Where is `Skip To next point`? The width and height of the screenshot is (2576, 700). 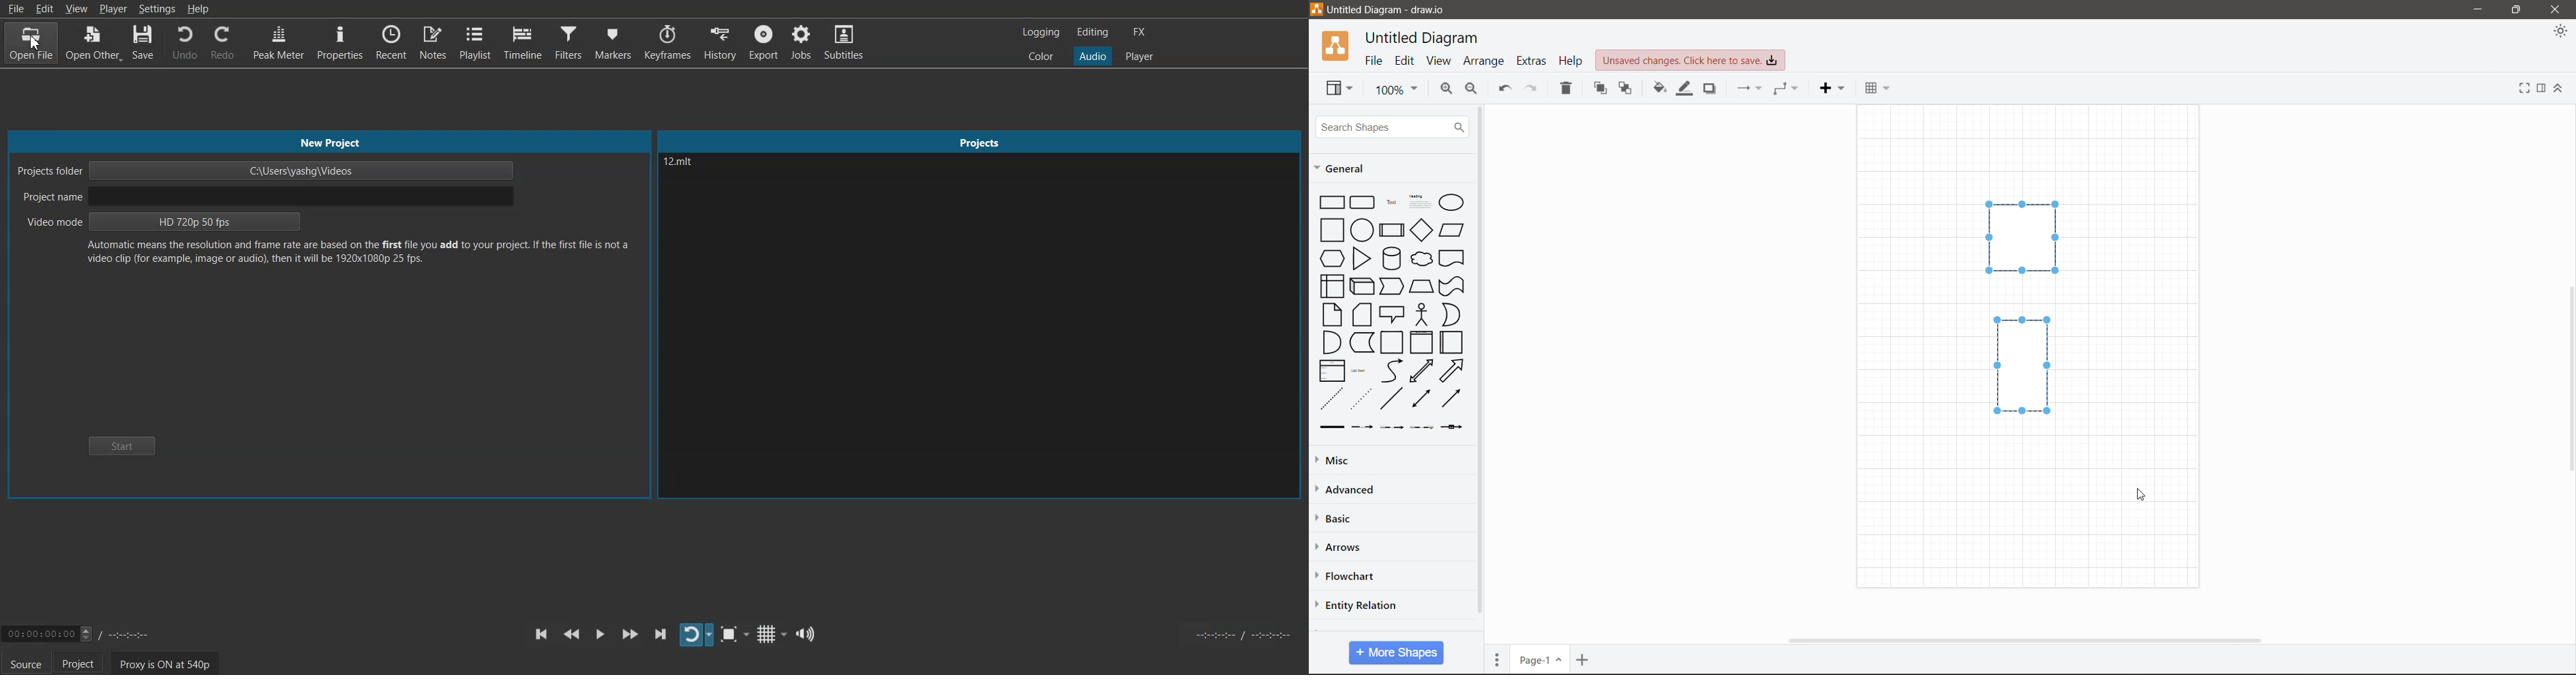
Skip To next point is located at coordinates (661, 633).